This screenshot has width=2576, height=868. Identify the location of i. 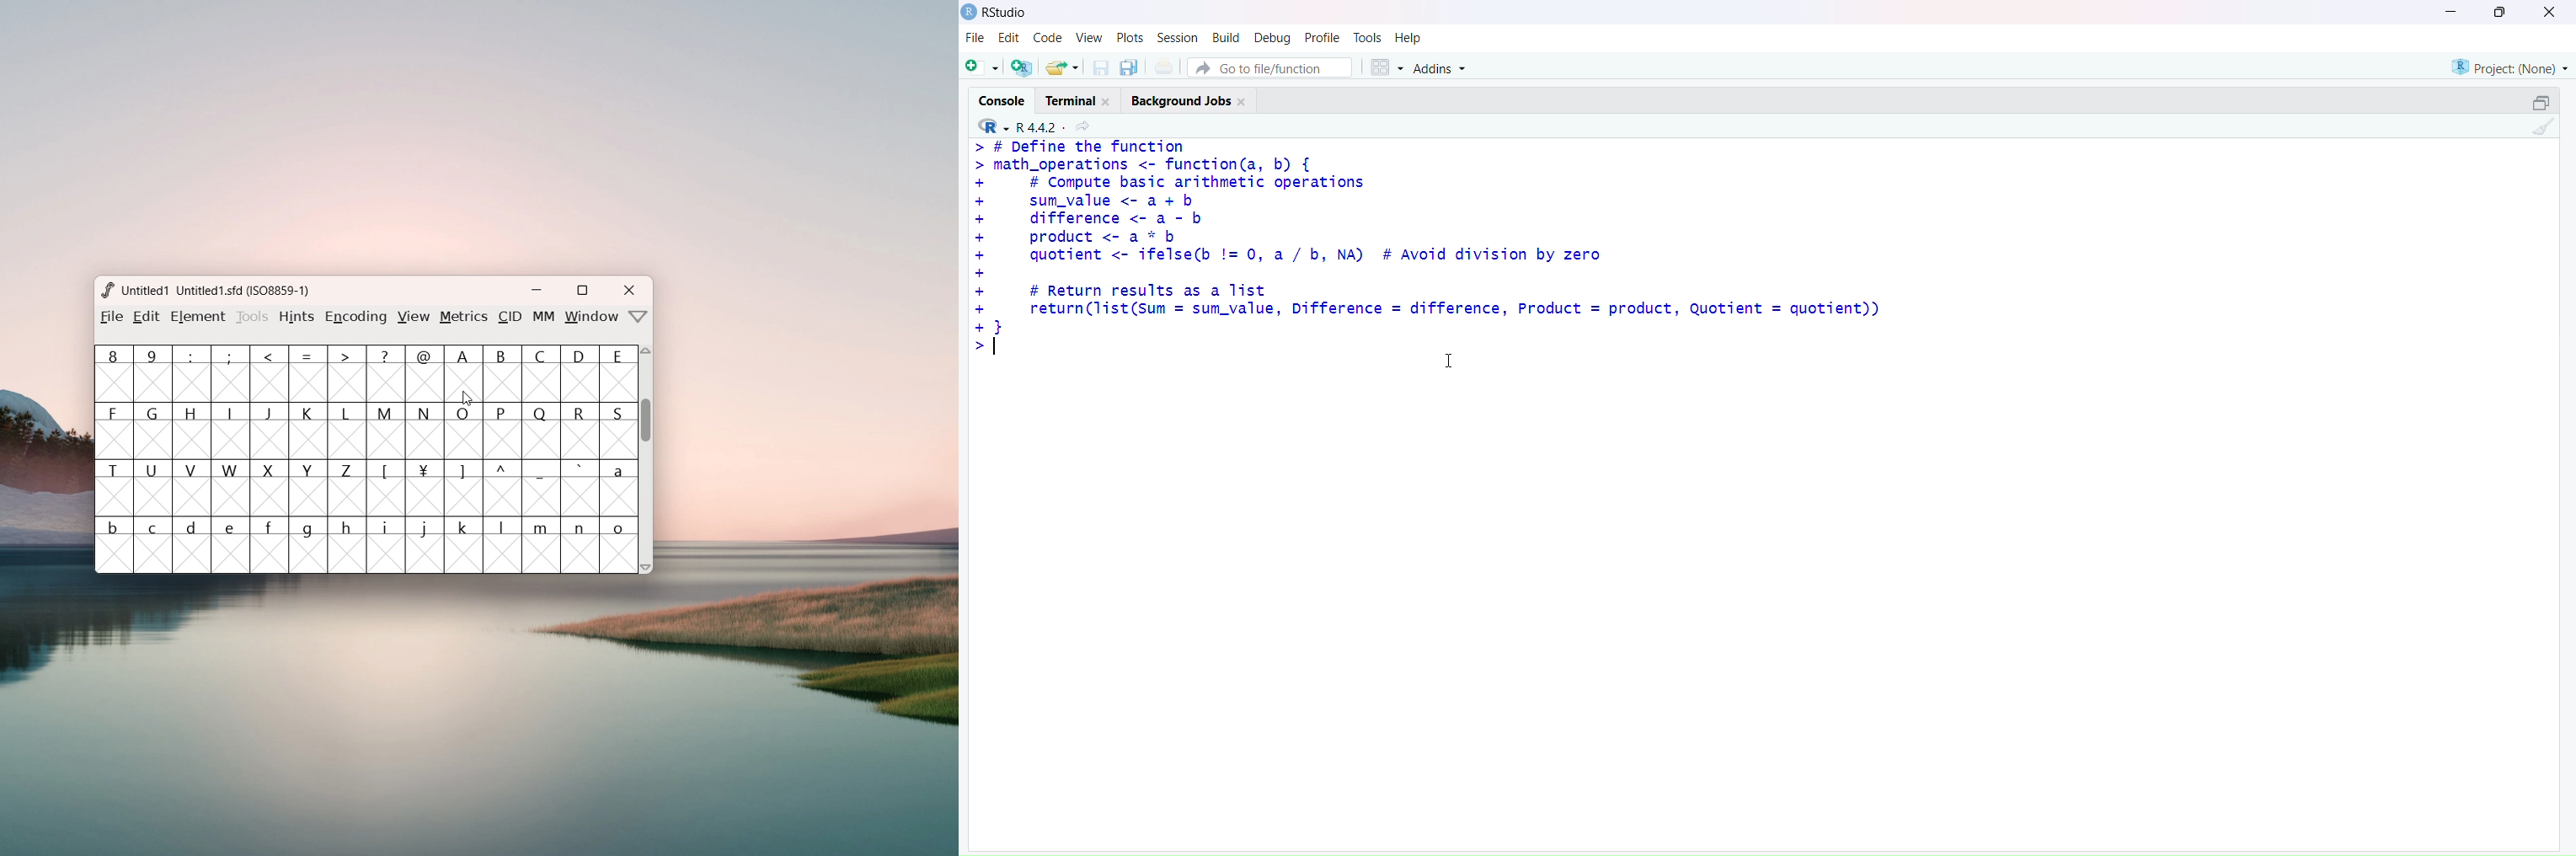
(387, 546).